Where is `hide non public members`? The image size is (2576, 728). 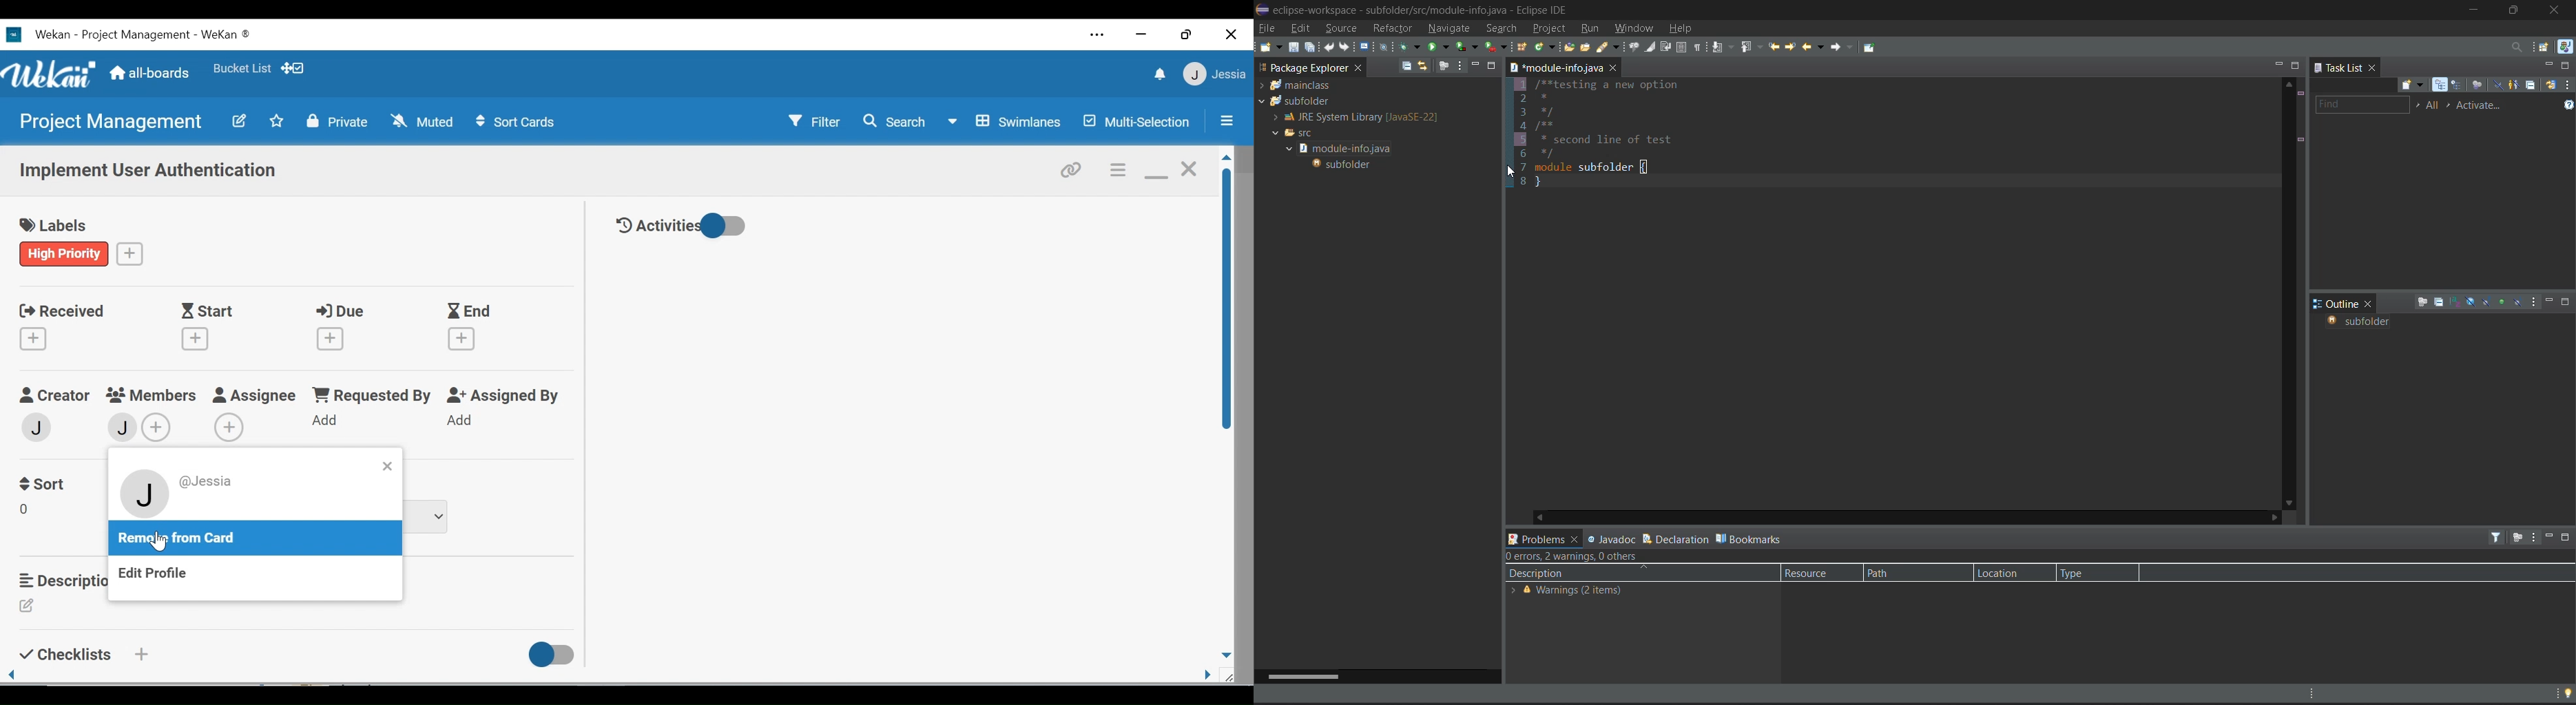
hide non public members is located at coordinates (2502, 300).